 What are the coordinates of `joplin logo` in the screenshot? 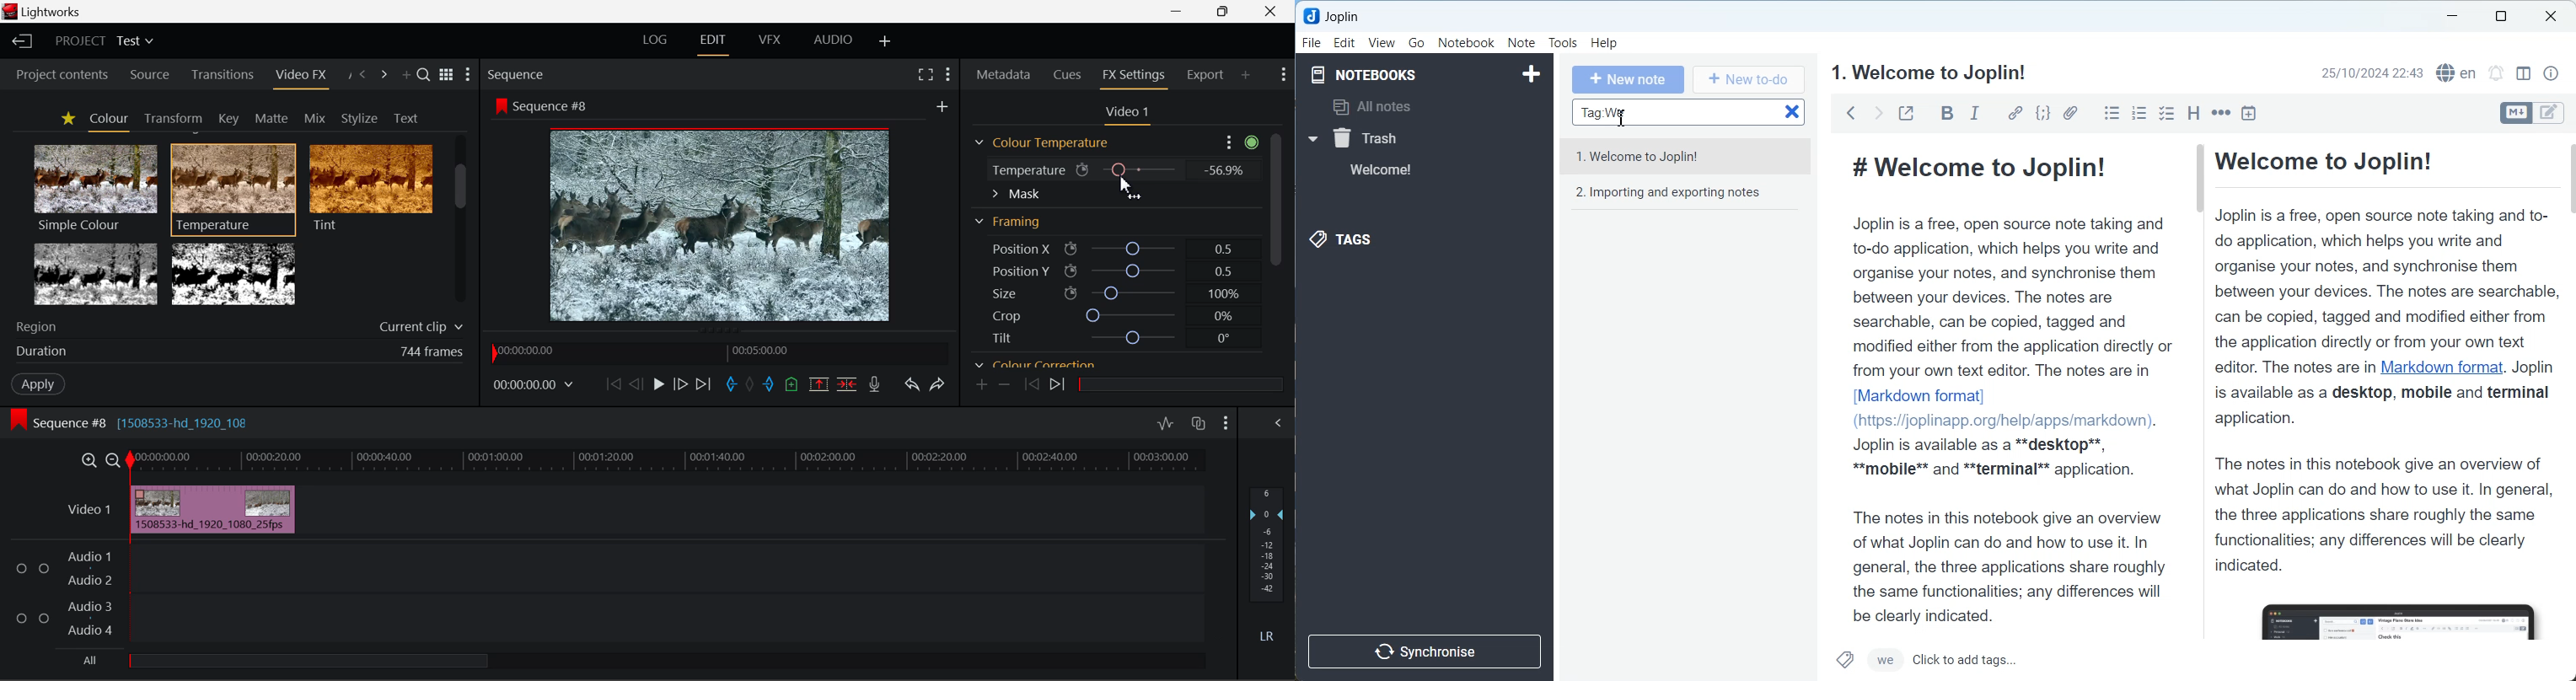 It's located at (1309, 17).